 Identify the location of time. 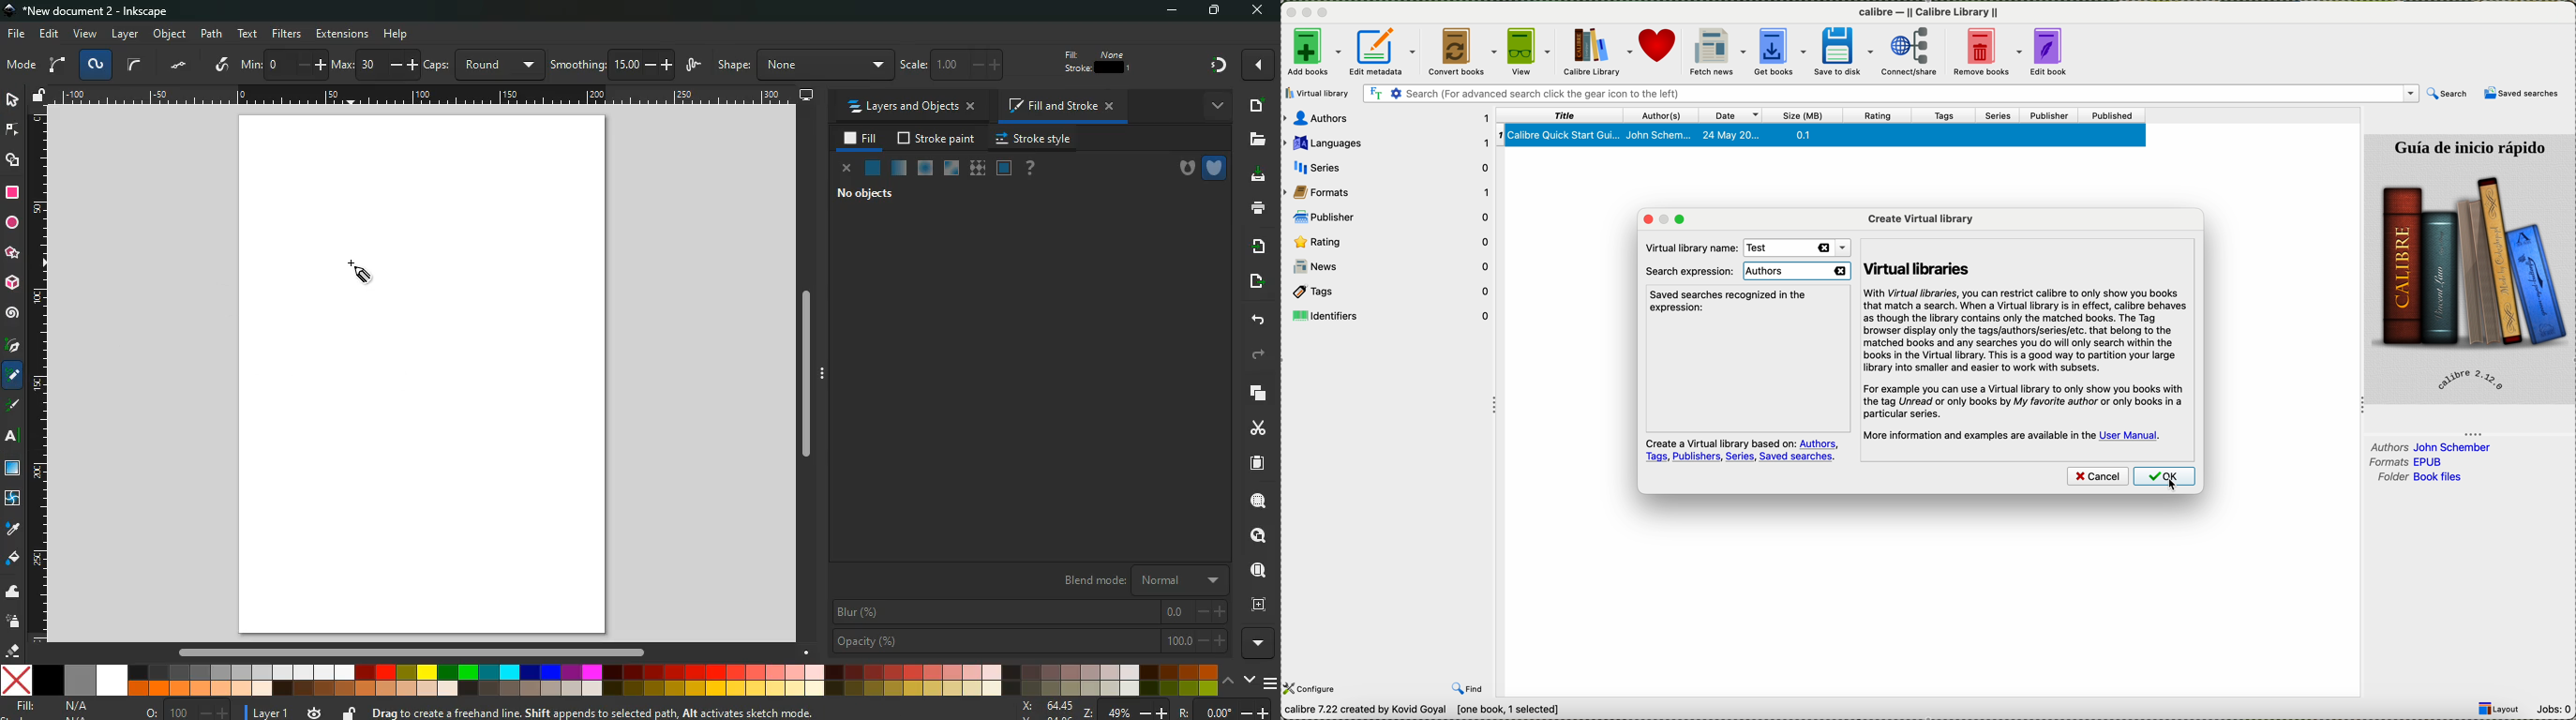
(316, 712).